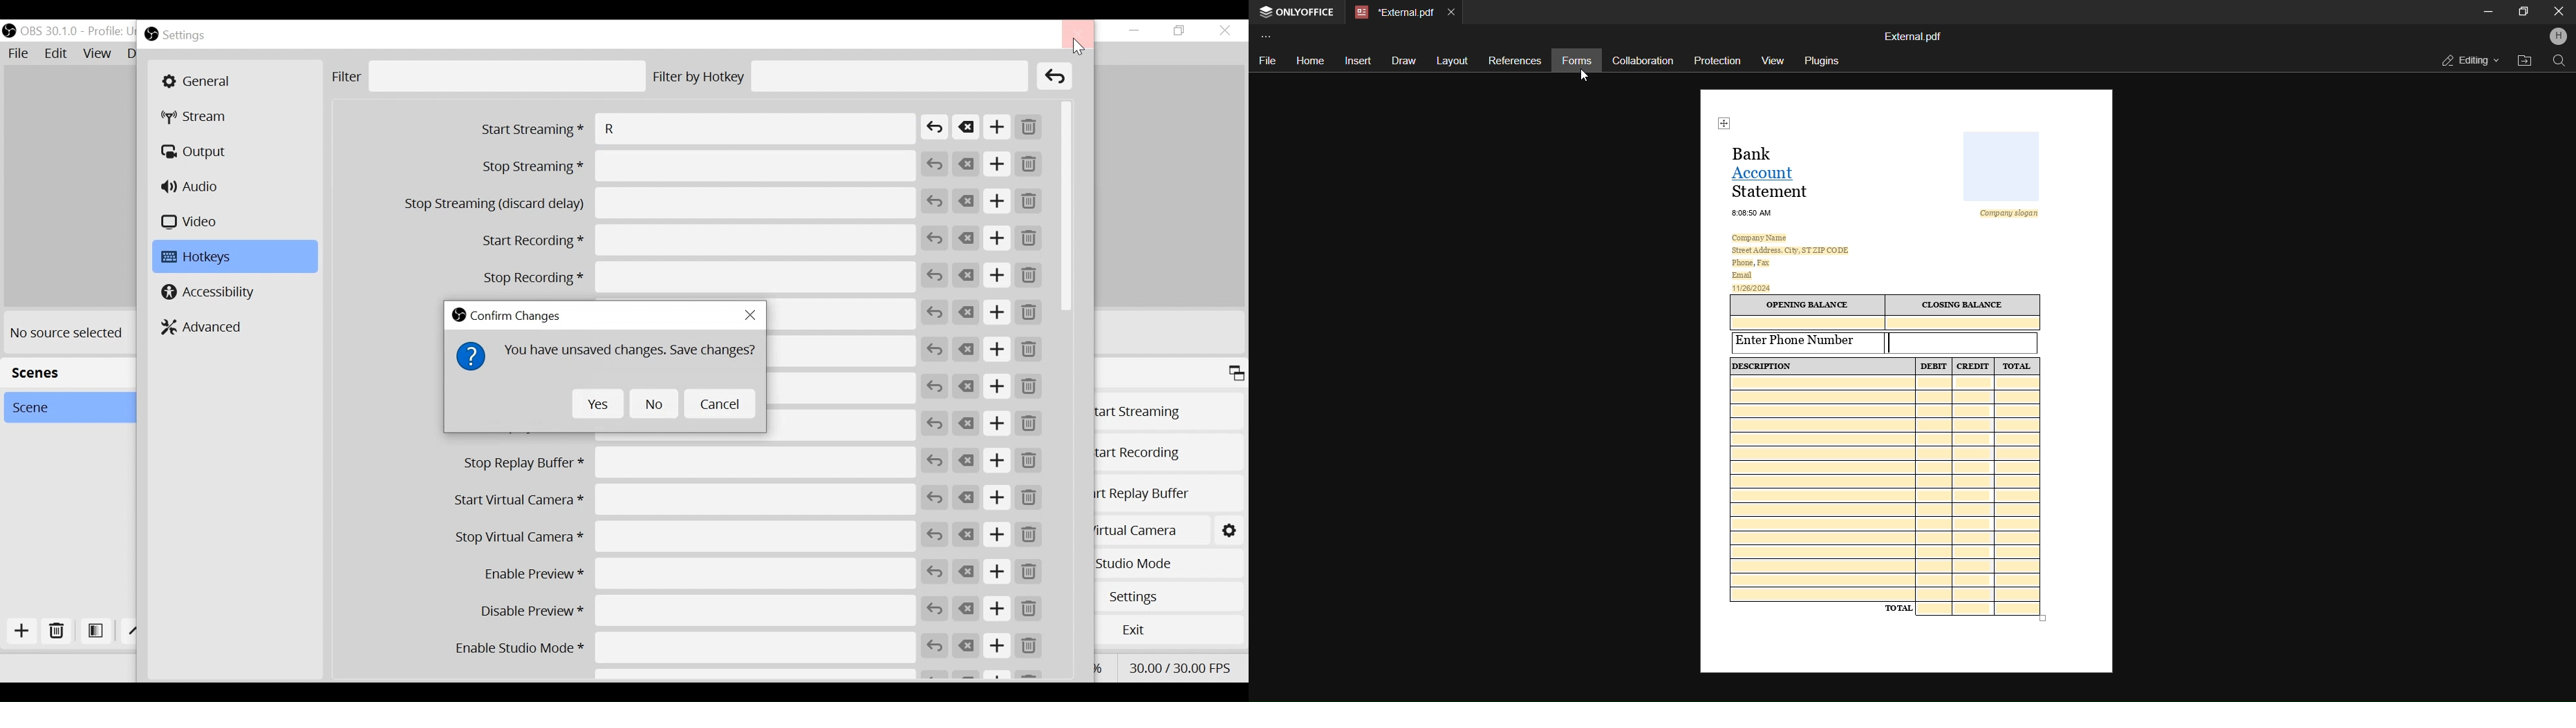  Describe the element at coordinates (509, 315) in the screenshot. I see `Confirm Changes` at that location.